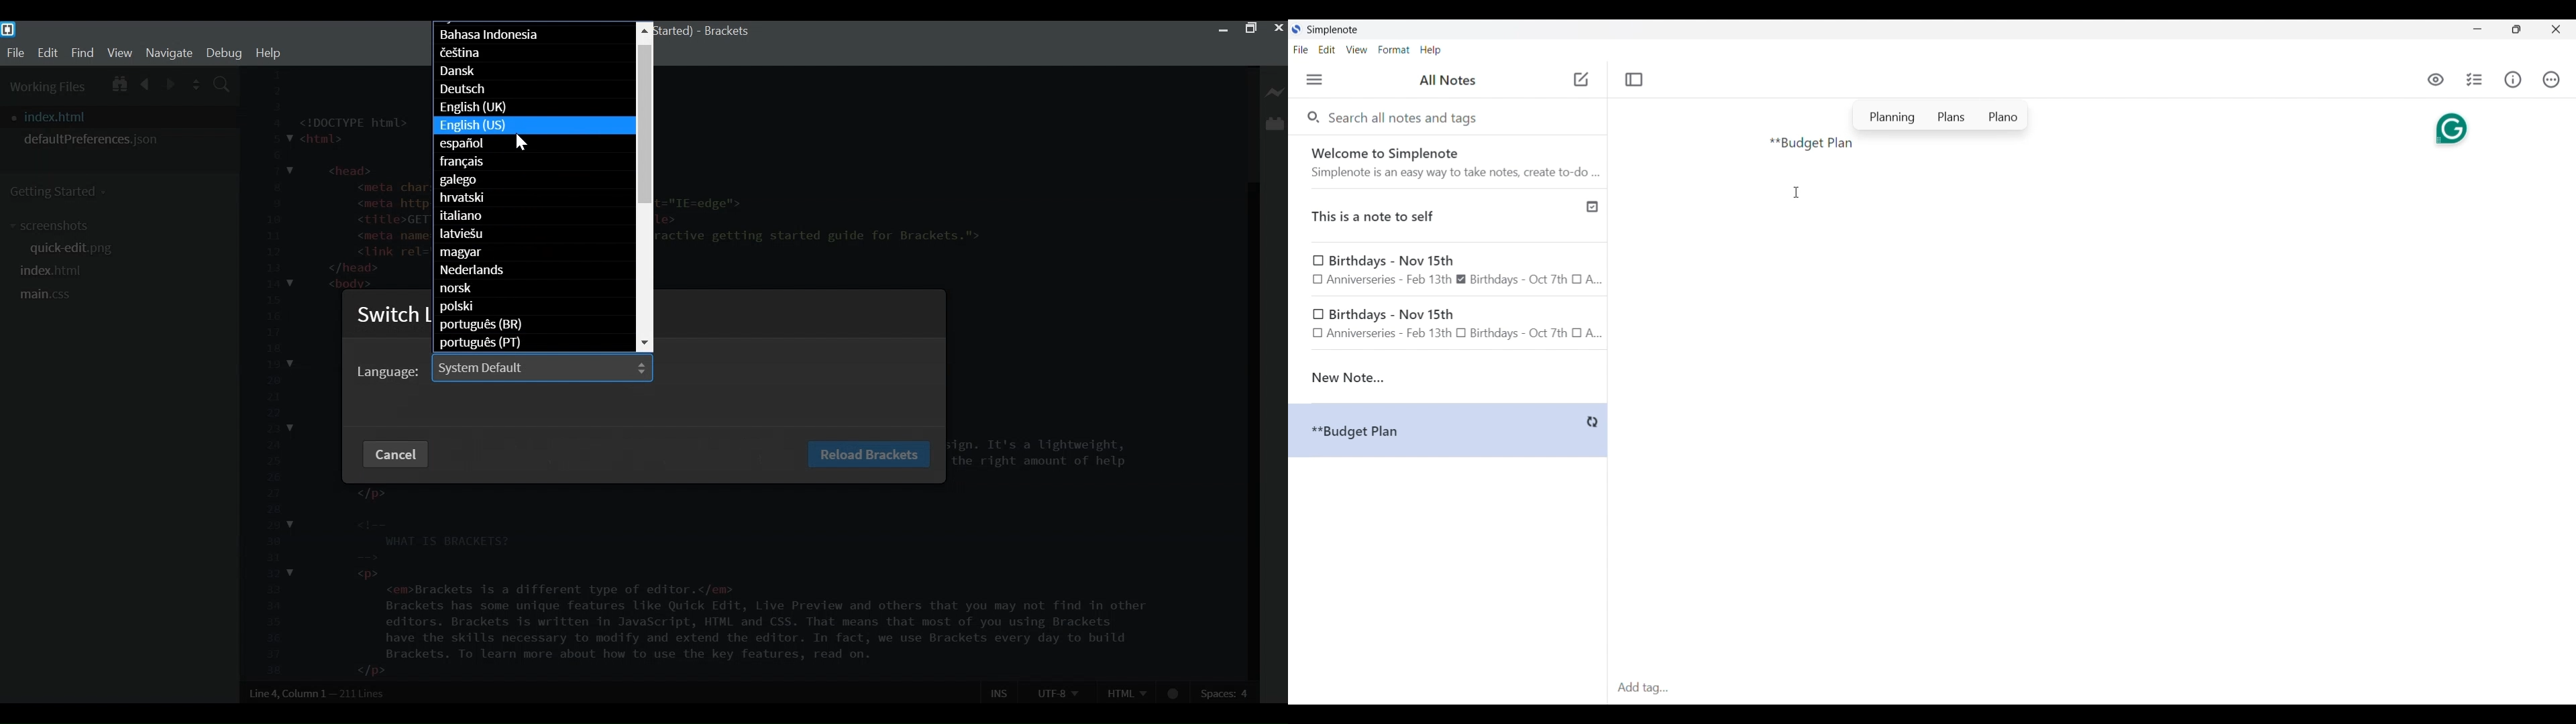 The height and width of the screenshot is (728, 2576). What do you see at coordinates (2513, 79) in the screenshot?
I see `Info` at bounding box center [2513, 79].